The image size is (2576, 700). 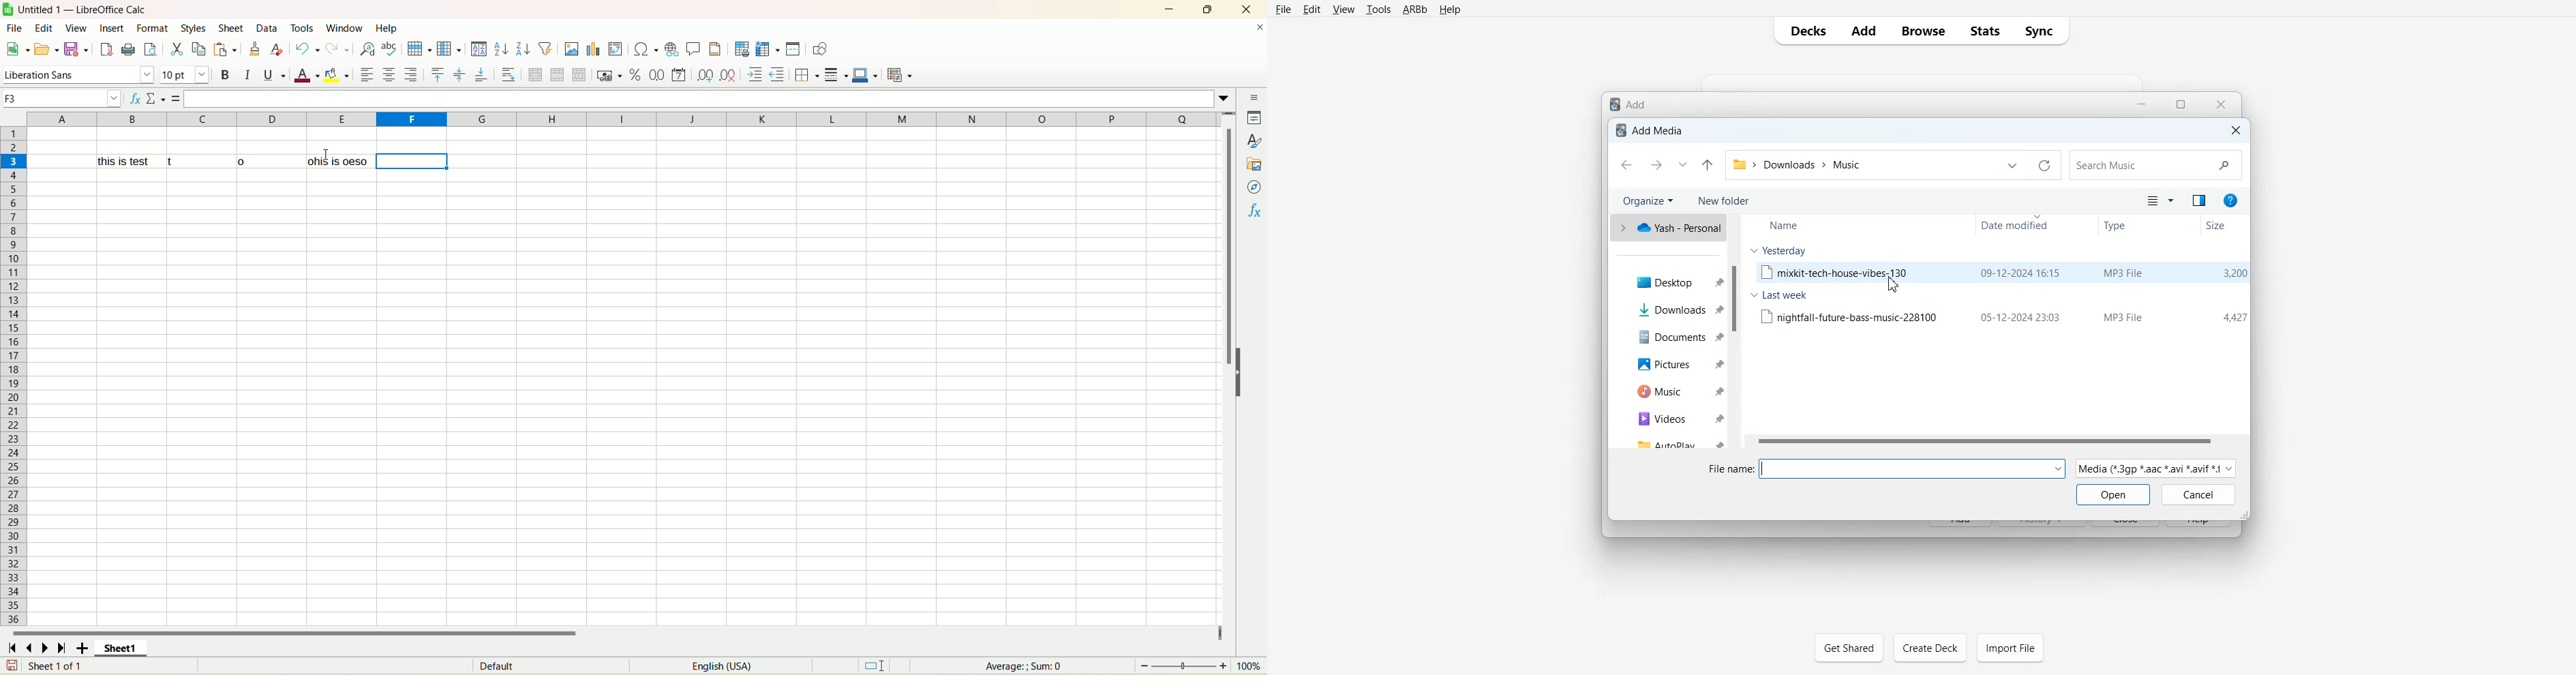 I want to click on Size, so click(x=2219, y=224).